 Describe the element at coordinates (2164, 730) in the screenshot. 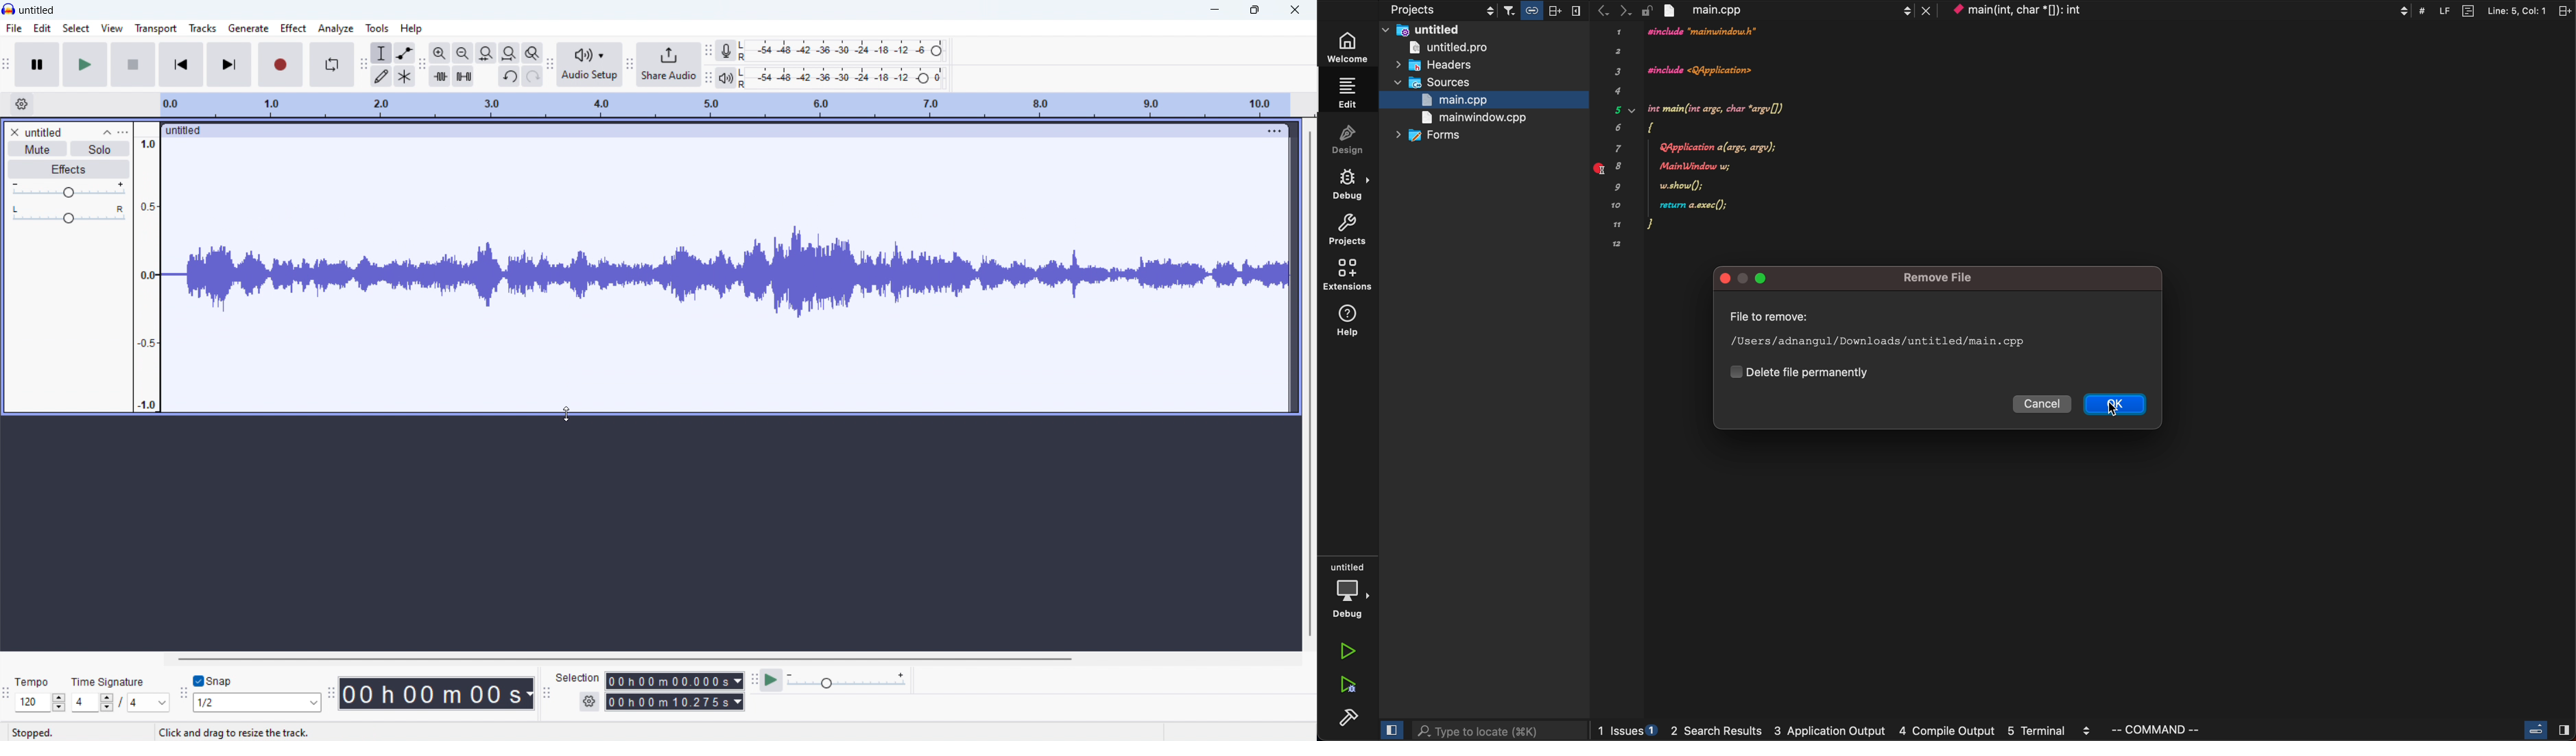

I see `command` at that location.